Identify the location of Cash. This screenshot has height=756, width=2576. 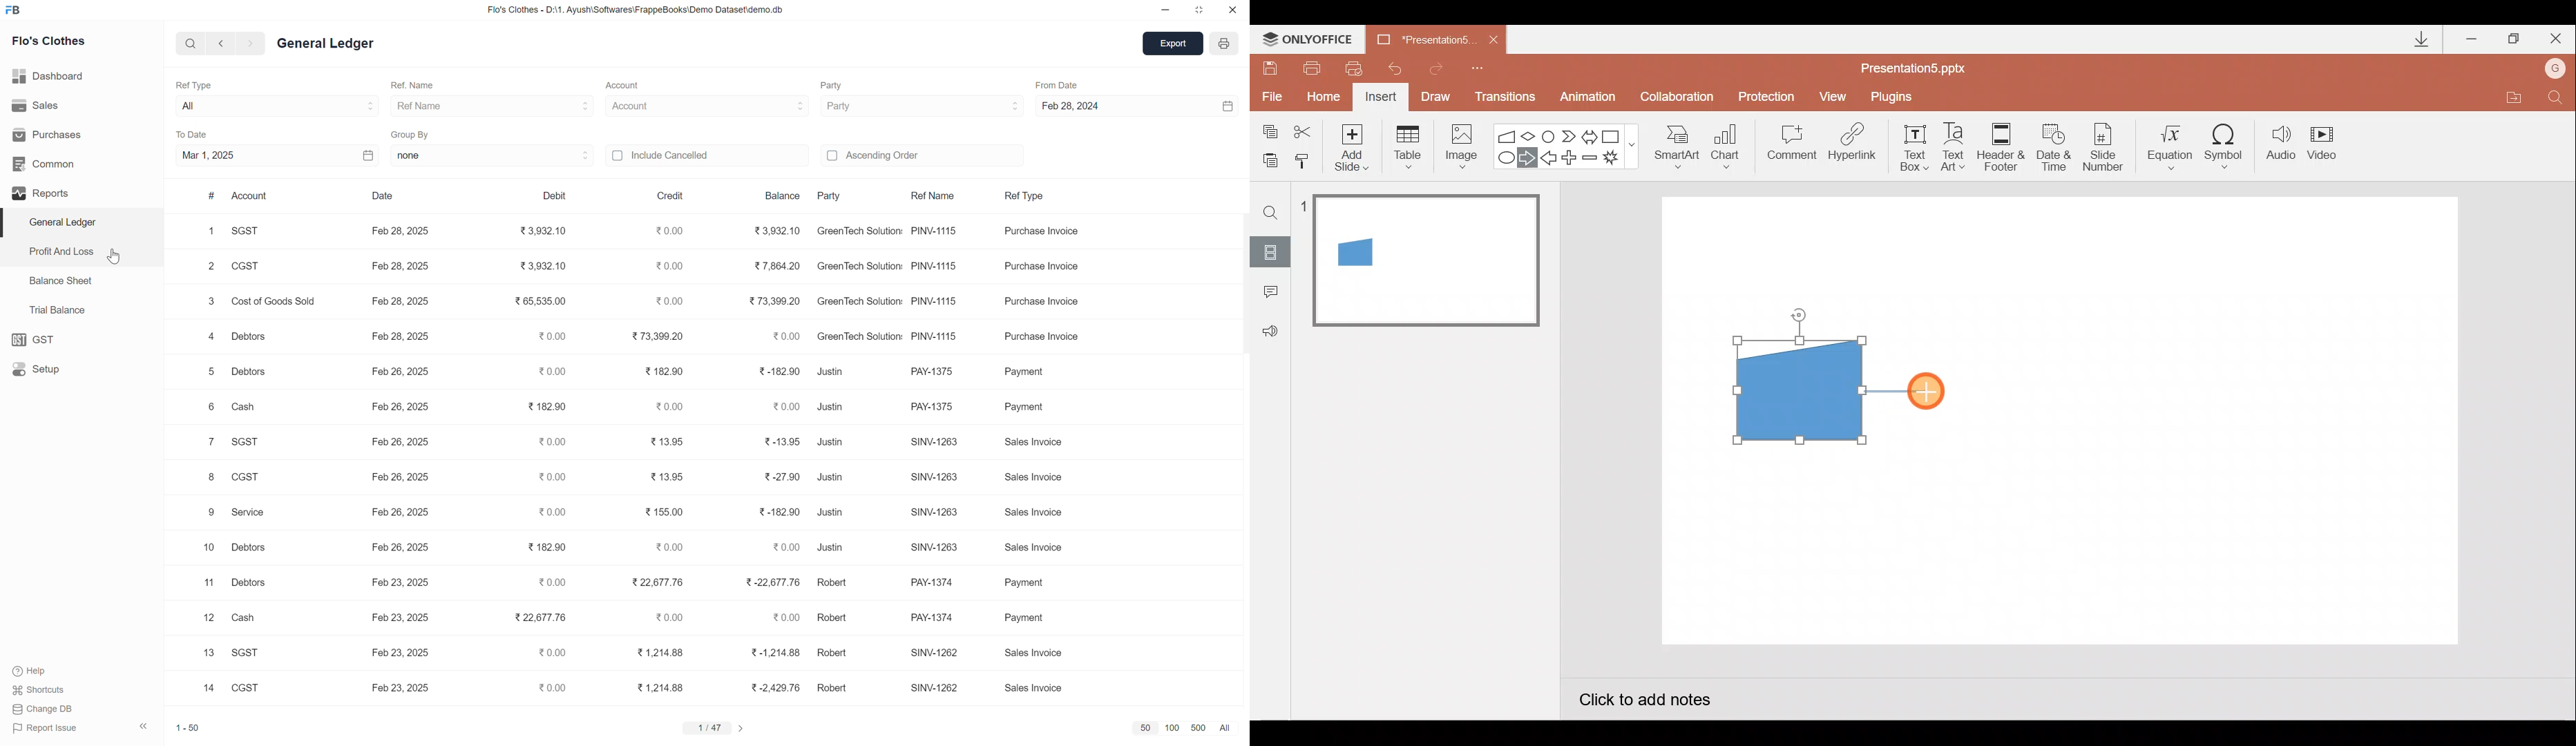
(241, 619).